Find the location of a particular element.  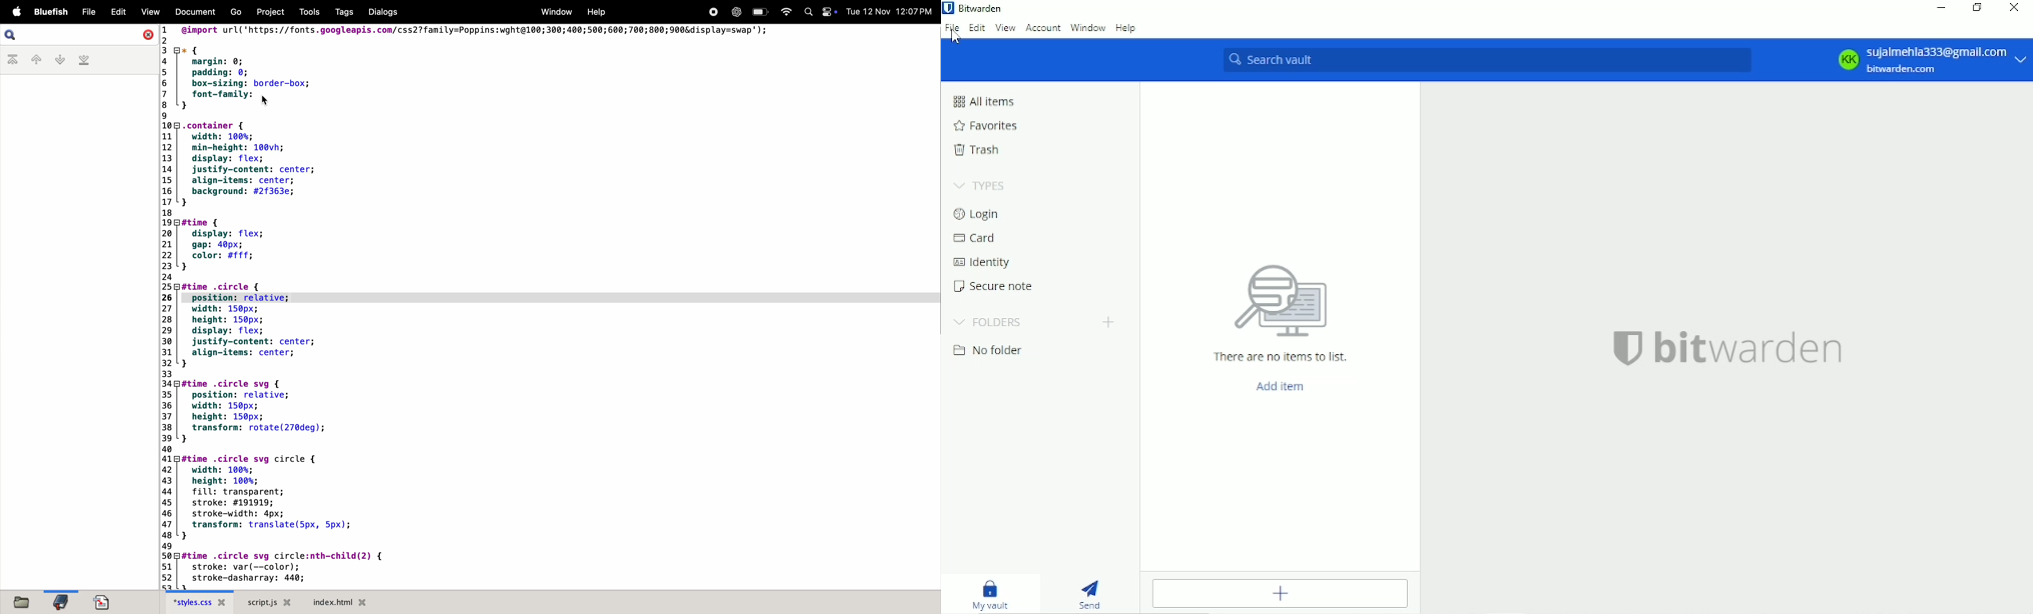

tools is located at coordinates (306, 12).